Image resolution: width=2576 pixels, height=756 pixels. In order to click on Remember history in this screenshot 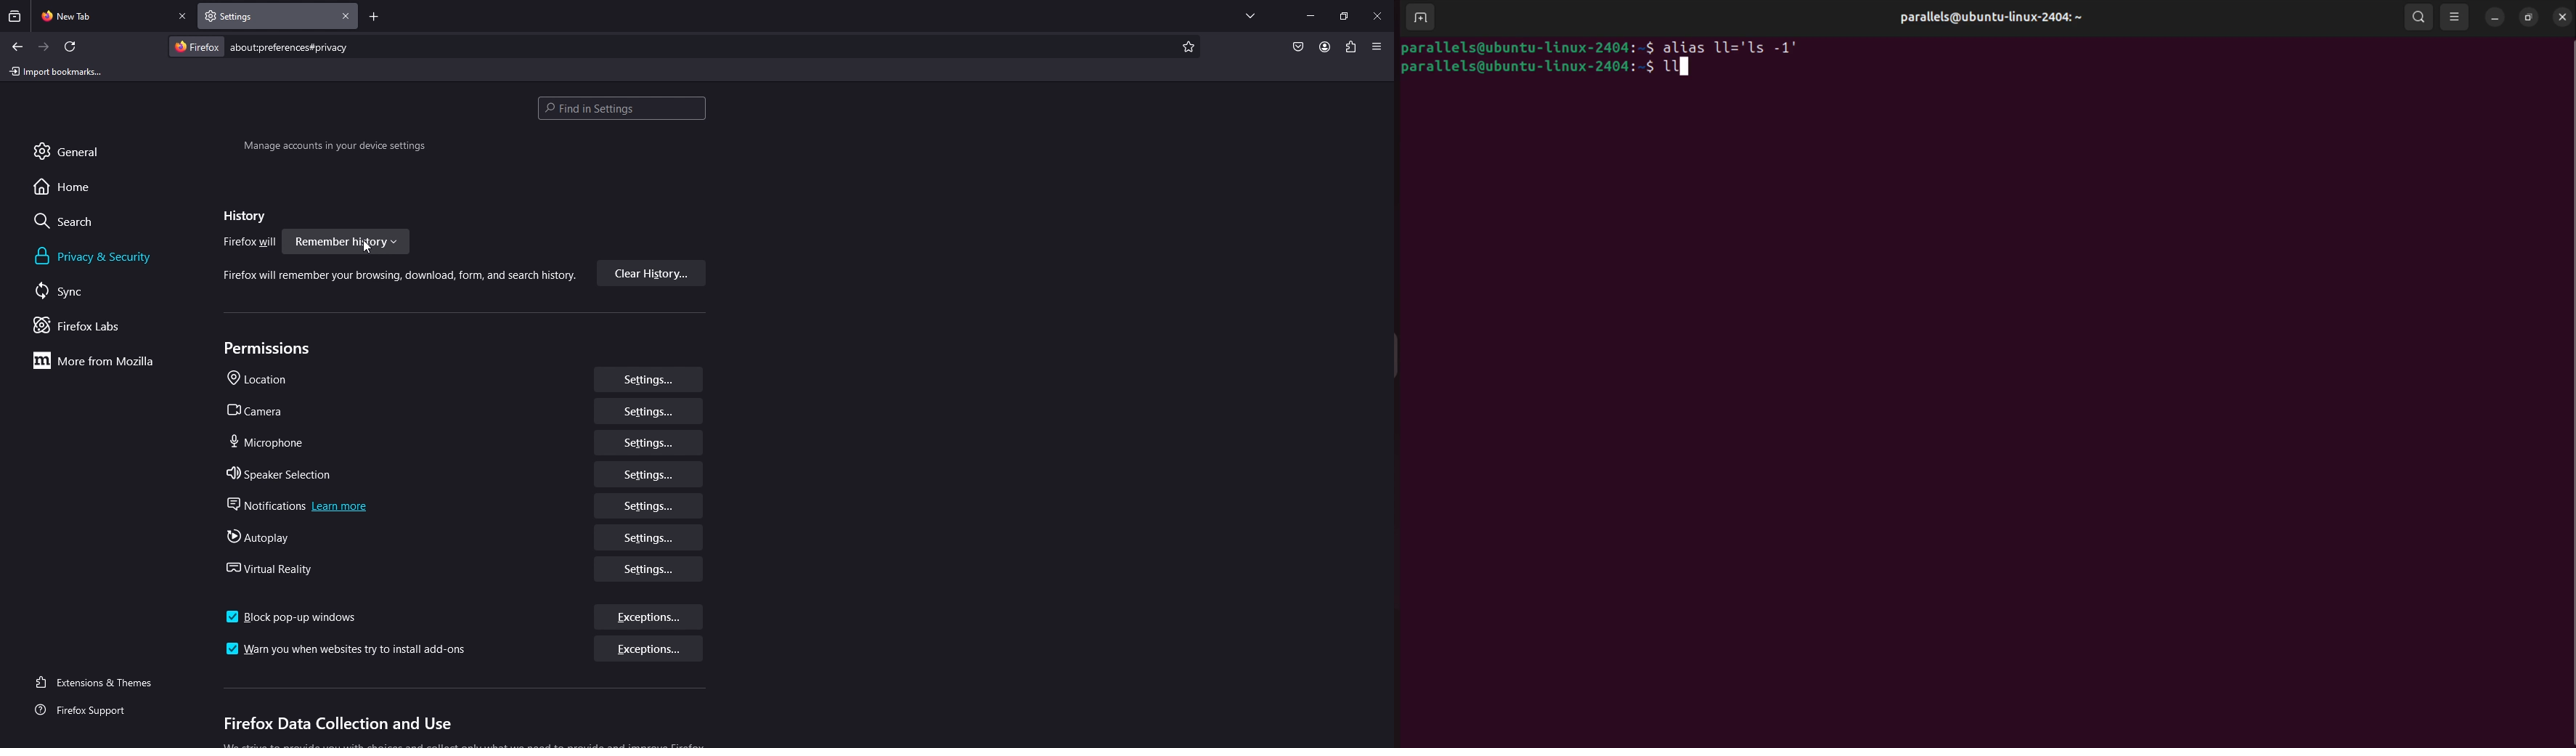, I will do `click(346, 241)`.